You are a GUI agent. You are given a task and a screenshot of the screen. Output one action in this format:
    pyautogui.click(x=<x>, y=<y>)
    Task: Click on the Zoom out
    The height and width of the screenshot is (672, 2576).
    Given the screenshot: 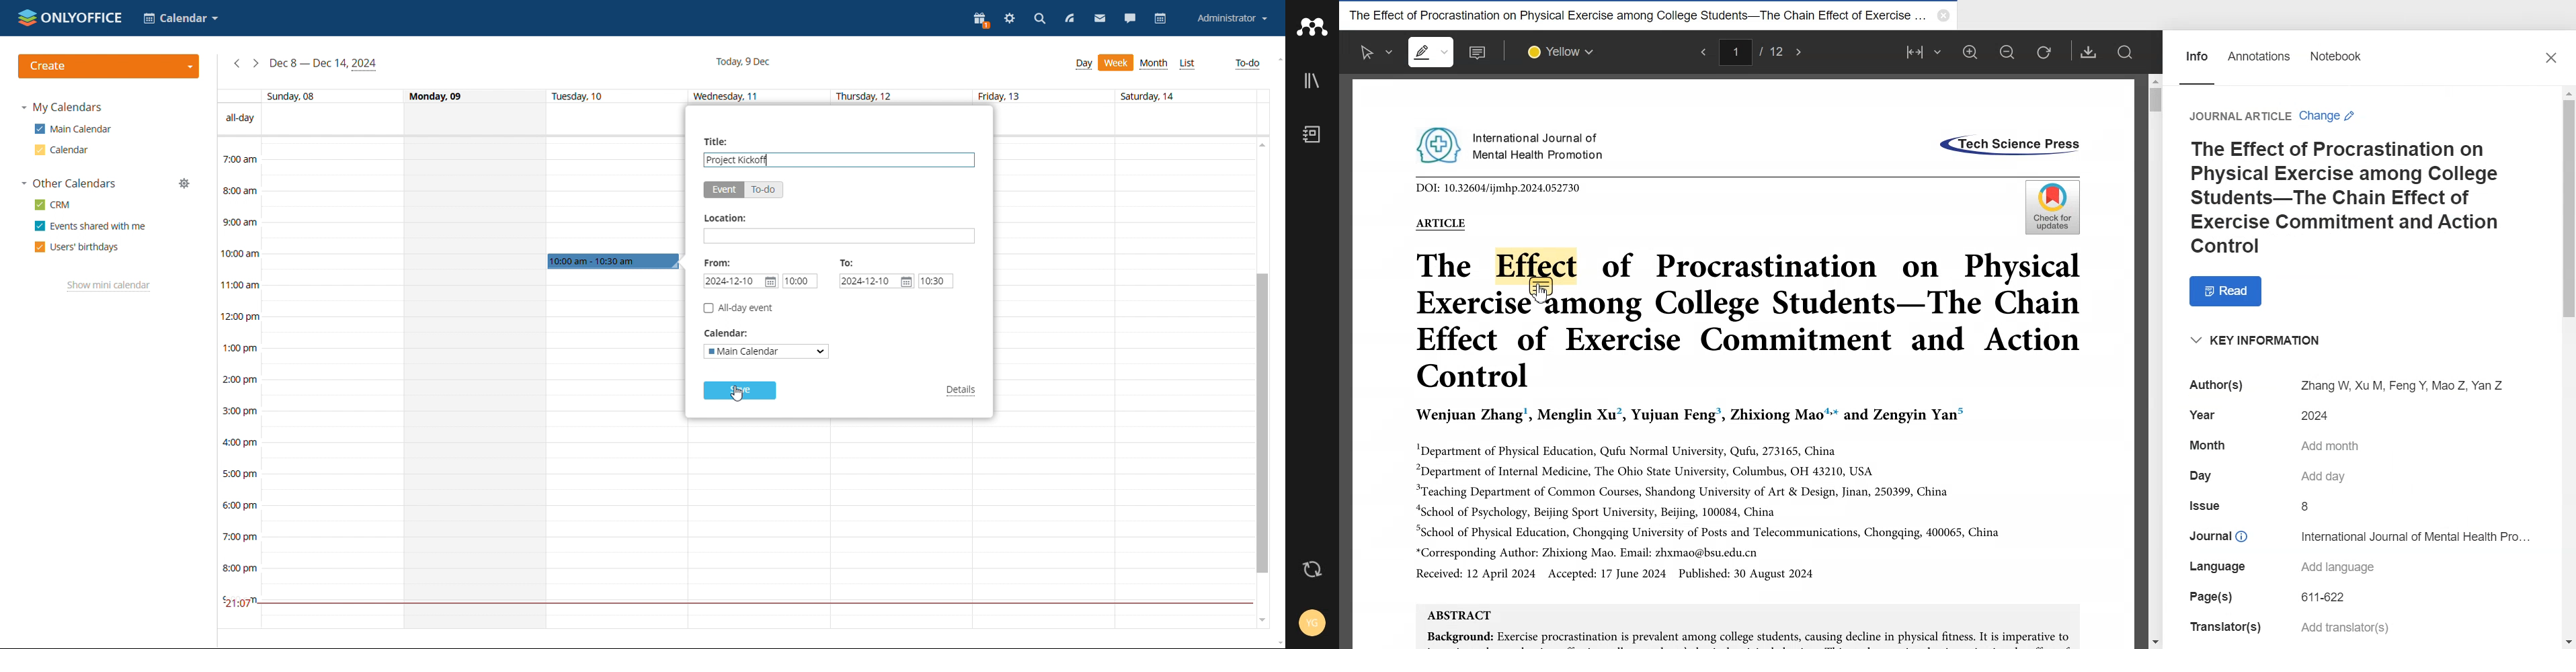 What is the action you would take?
    pyautogui.click(x=2007, y=51)
    